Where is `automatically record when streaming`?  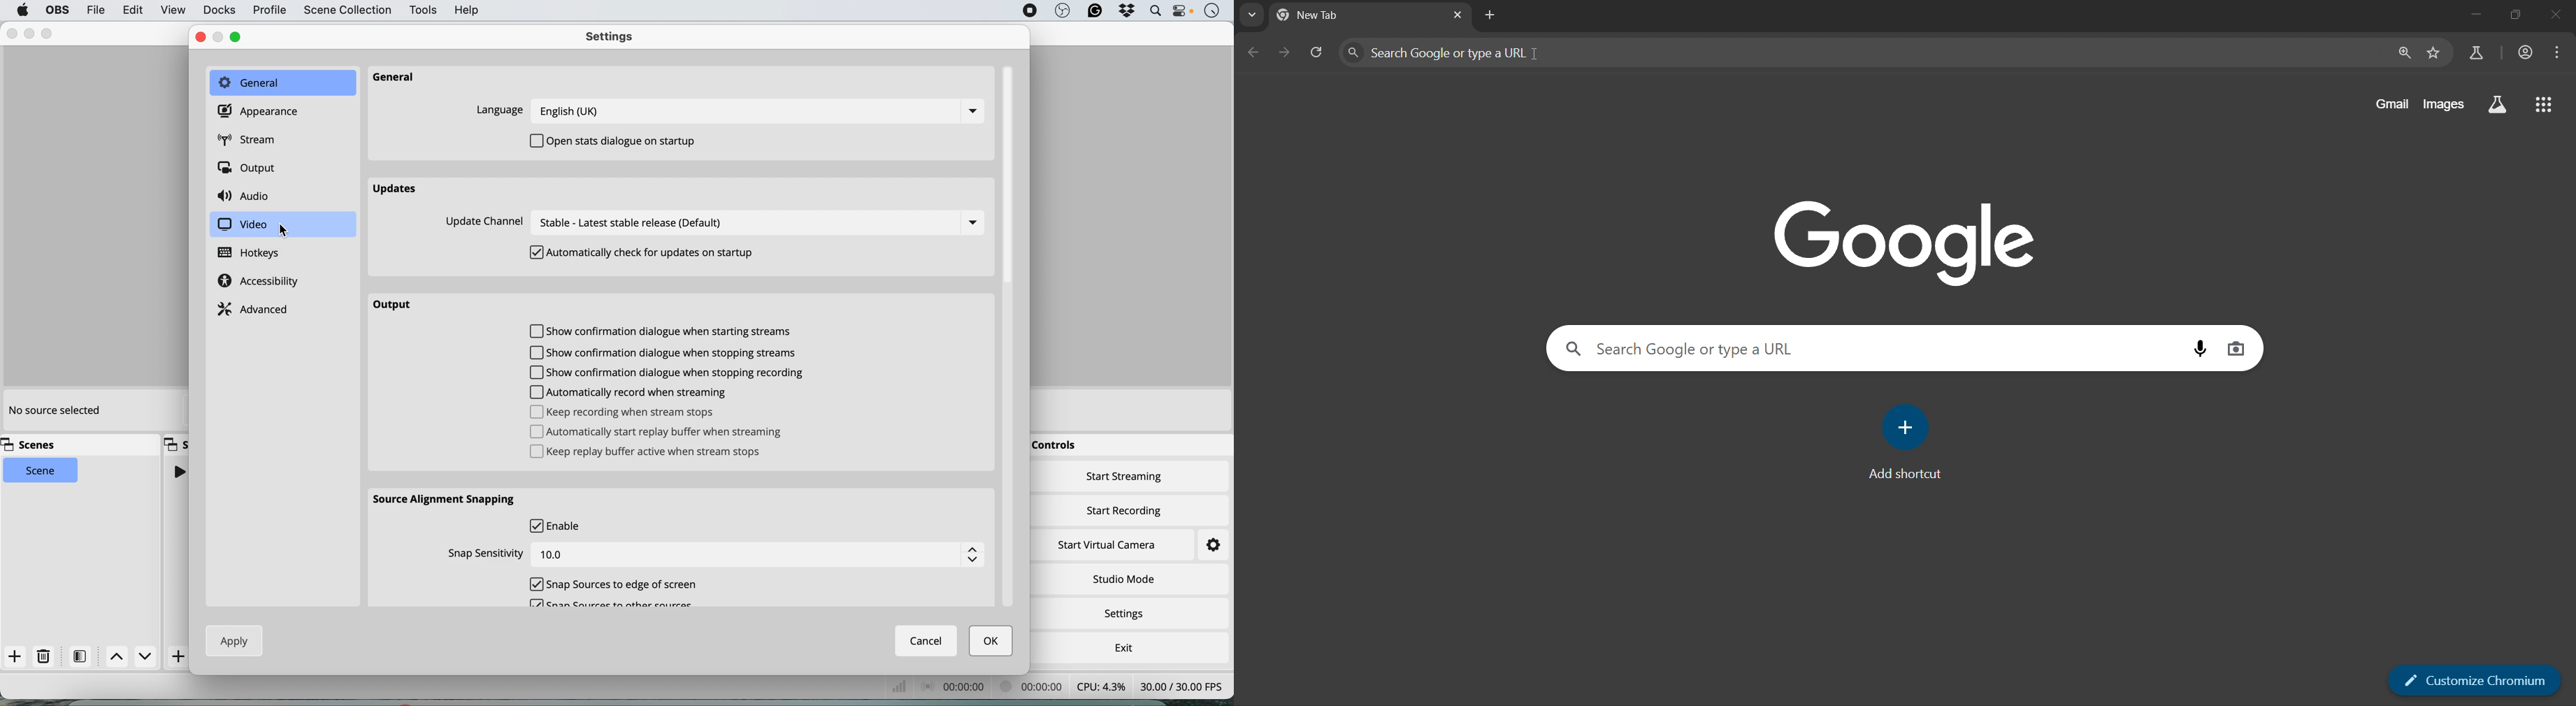
automatically record when streaming is located at coordinates (634, 392).